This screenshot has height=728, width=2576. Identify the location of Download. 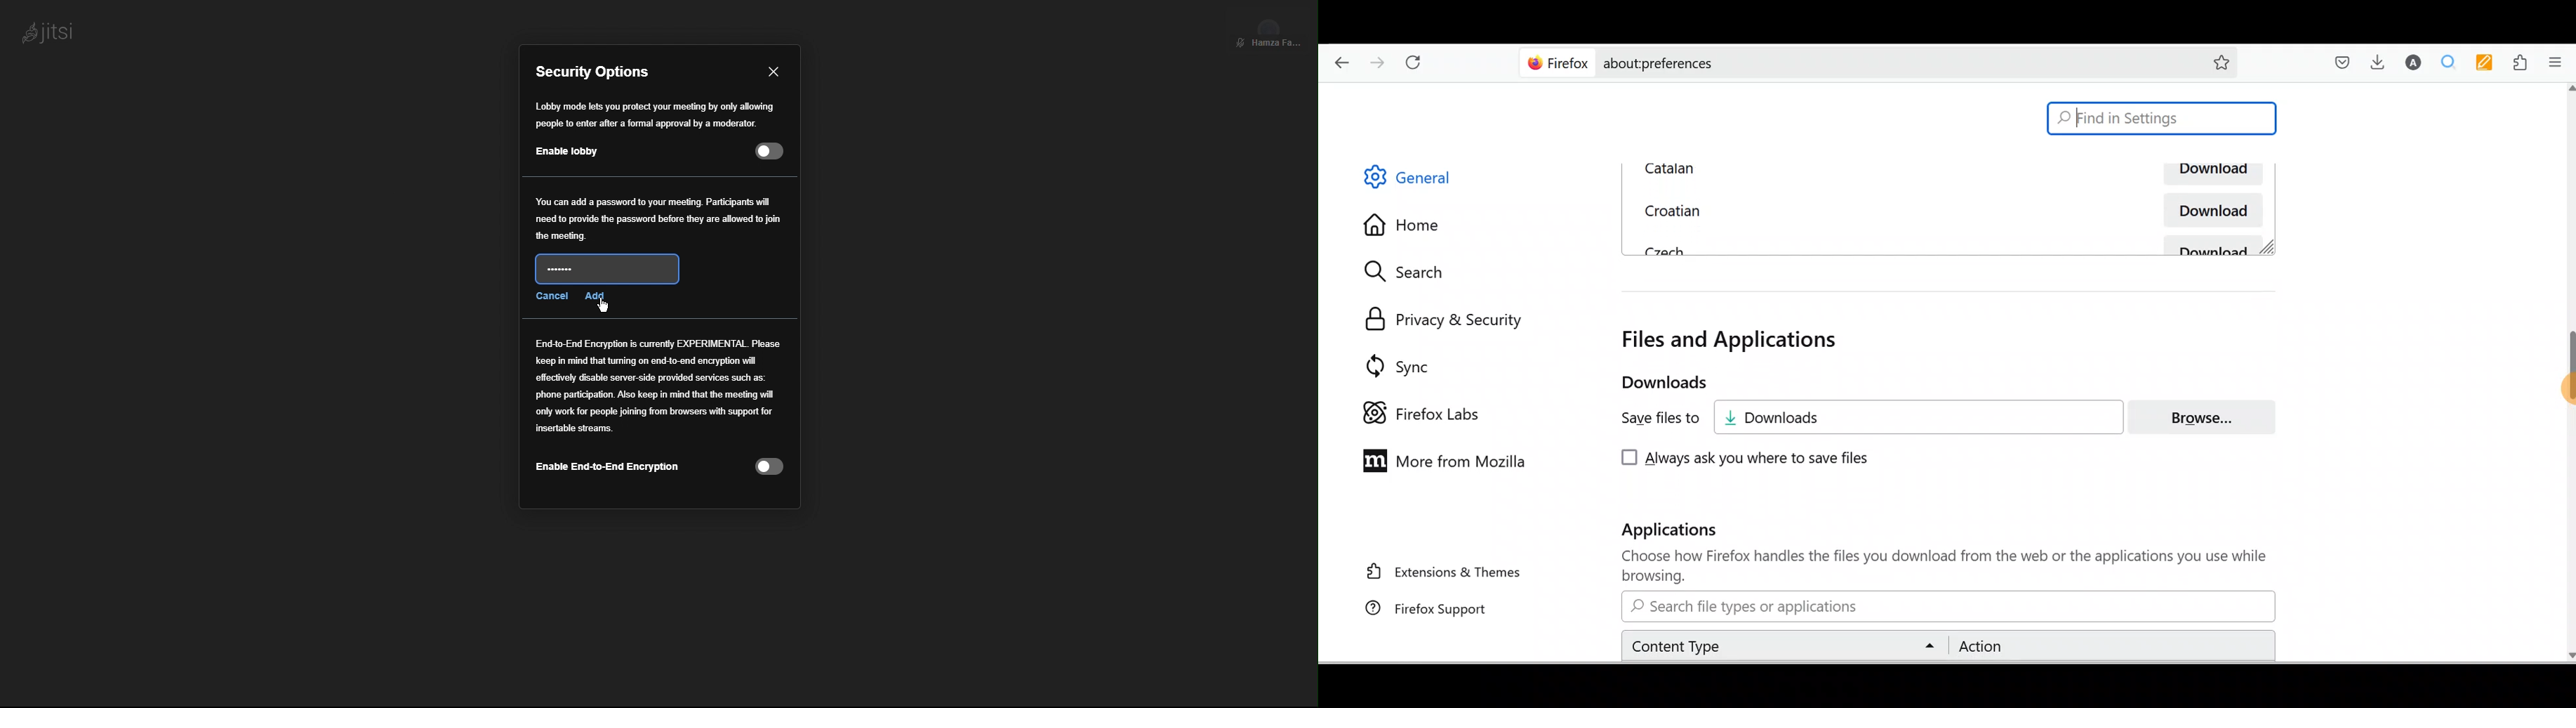
(2216, 245).